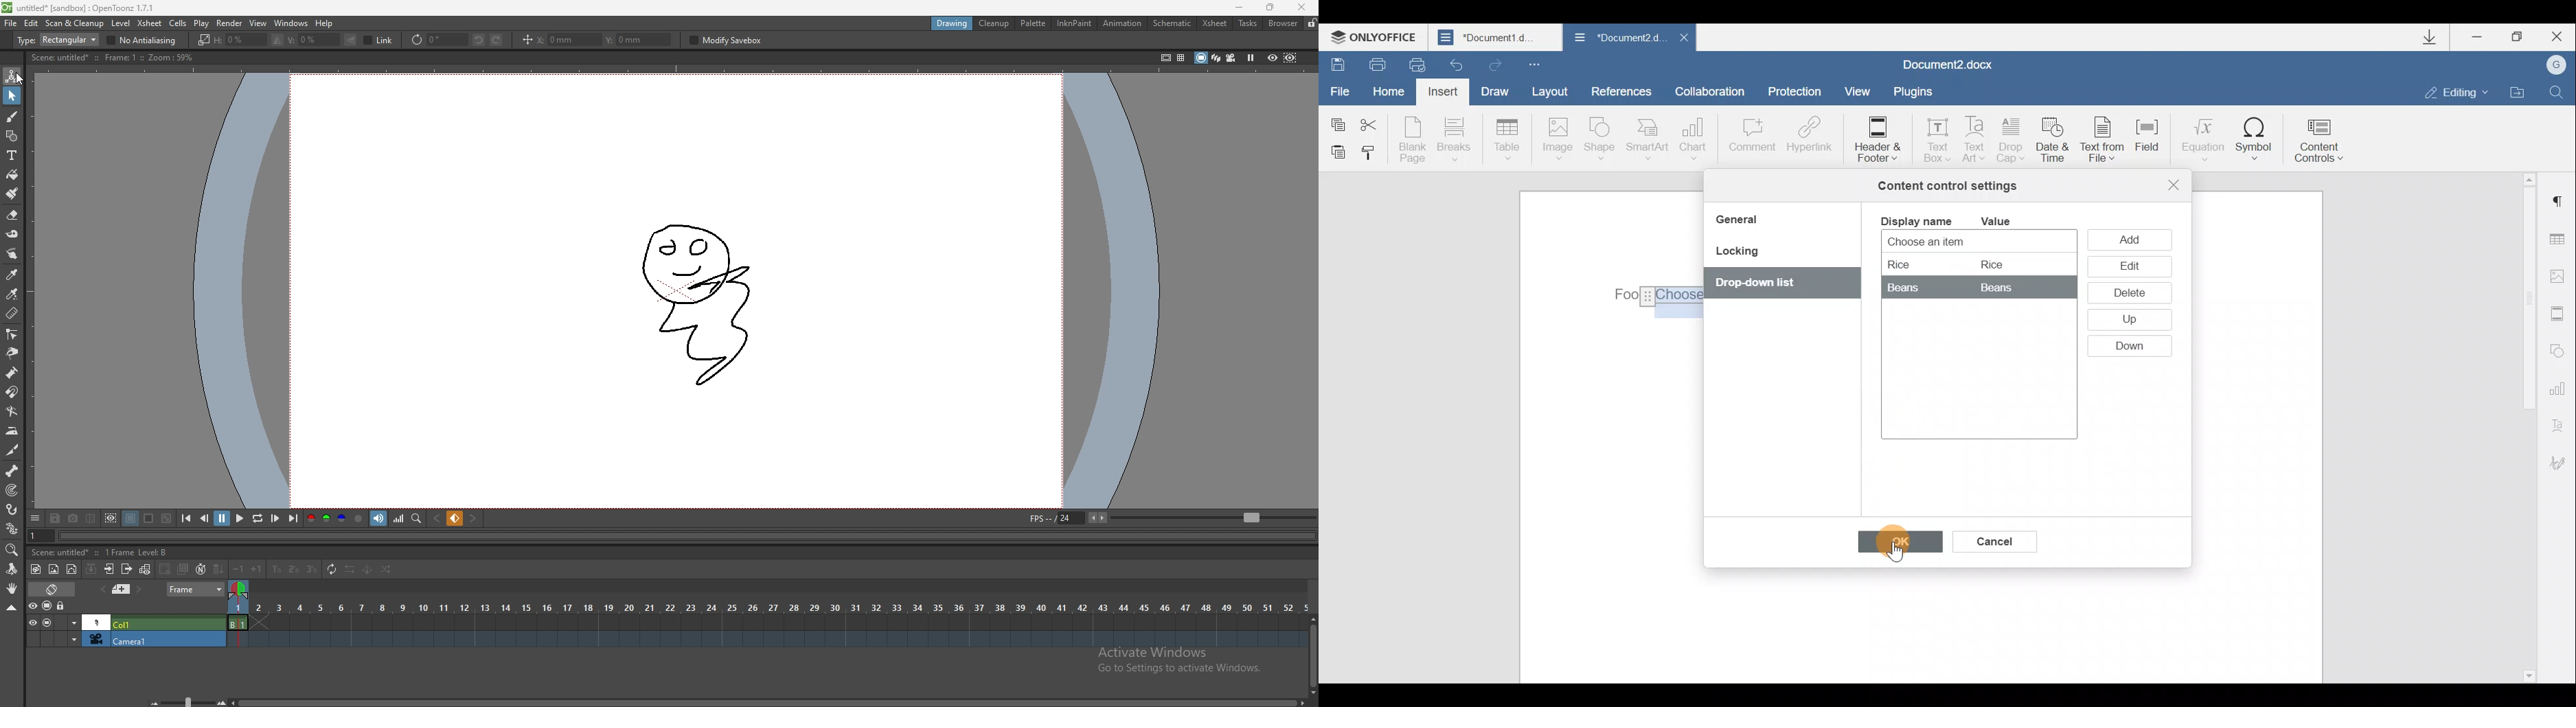 This screenshot has height=728, width=2576. What do you see at coordinates (2558, 349) in the screenshot?
I see `Shapes settings` at bounding box center [2558, 349].